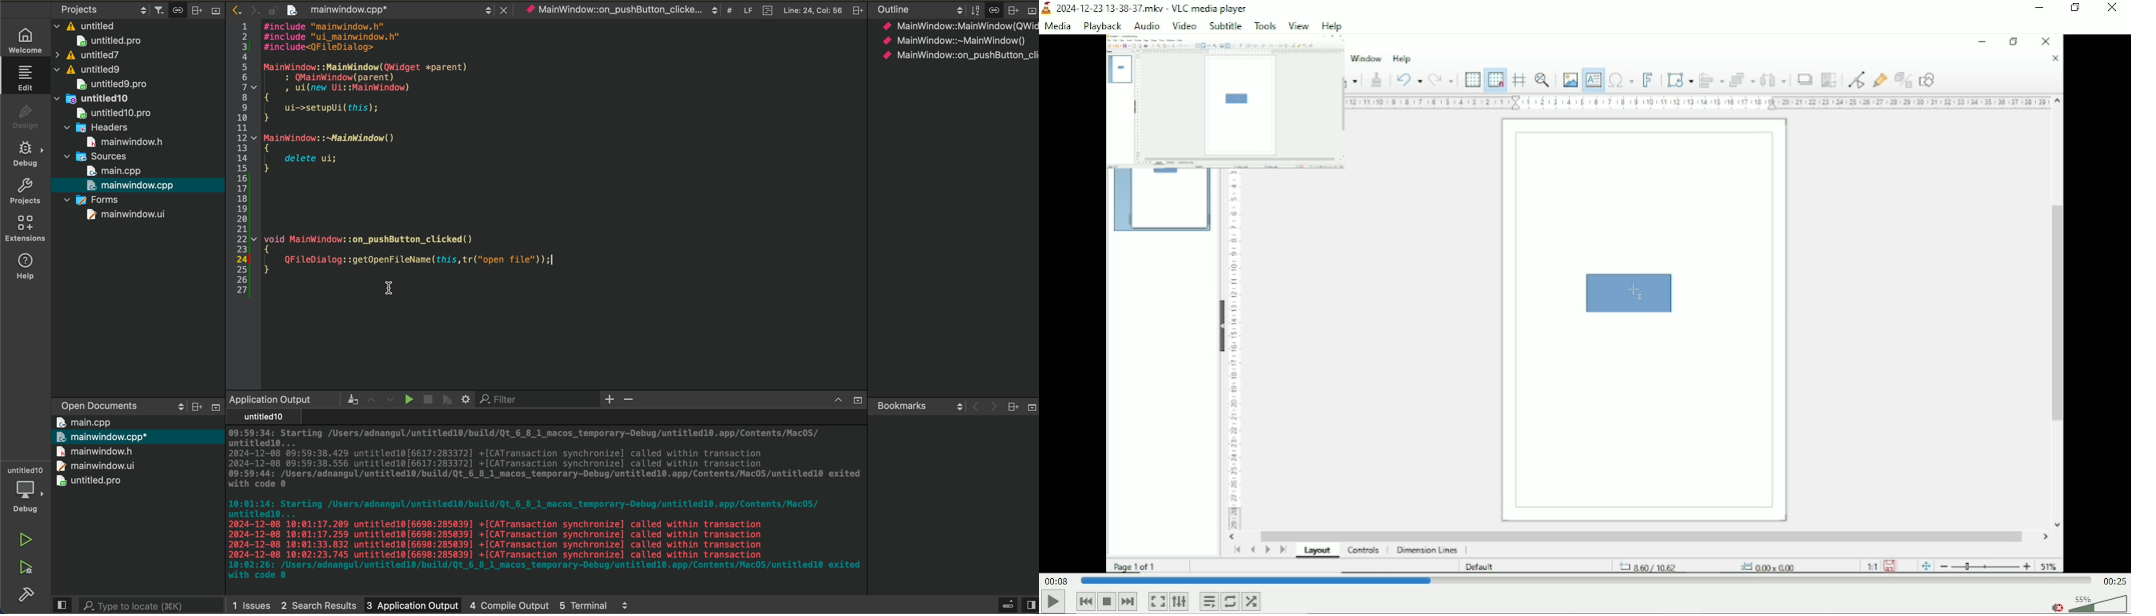 The height and width of the screenshot is (616, 2156). Describe the element at coordinates (25, 191) in the screenshot. I see `projects` at that location.